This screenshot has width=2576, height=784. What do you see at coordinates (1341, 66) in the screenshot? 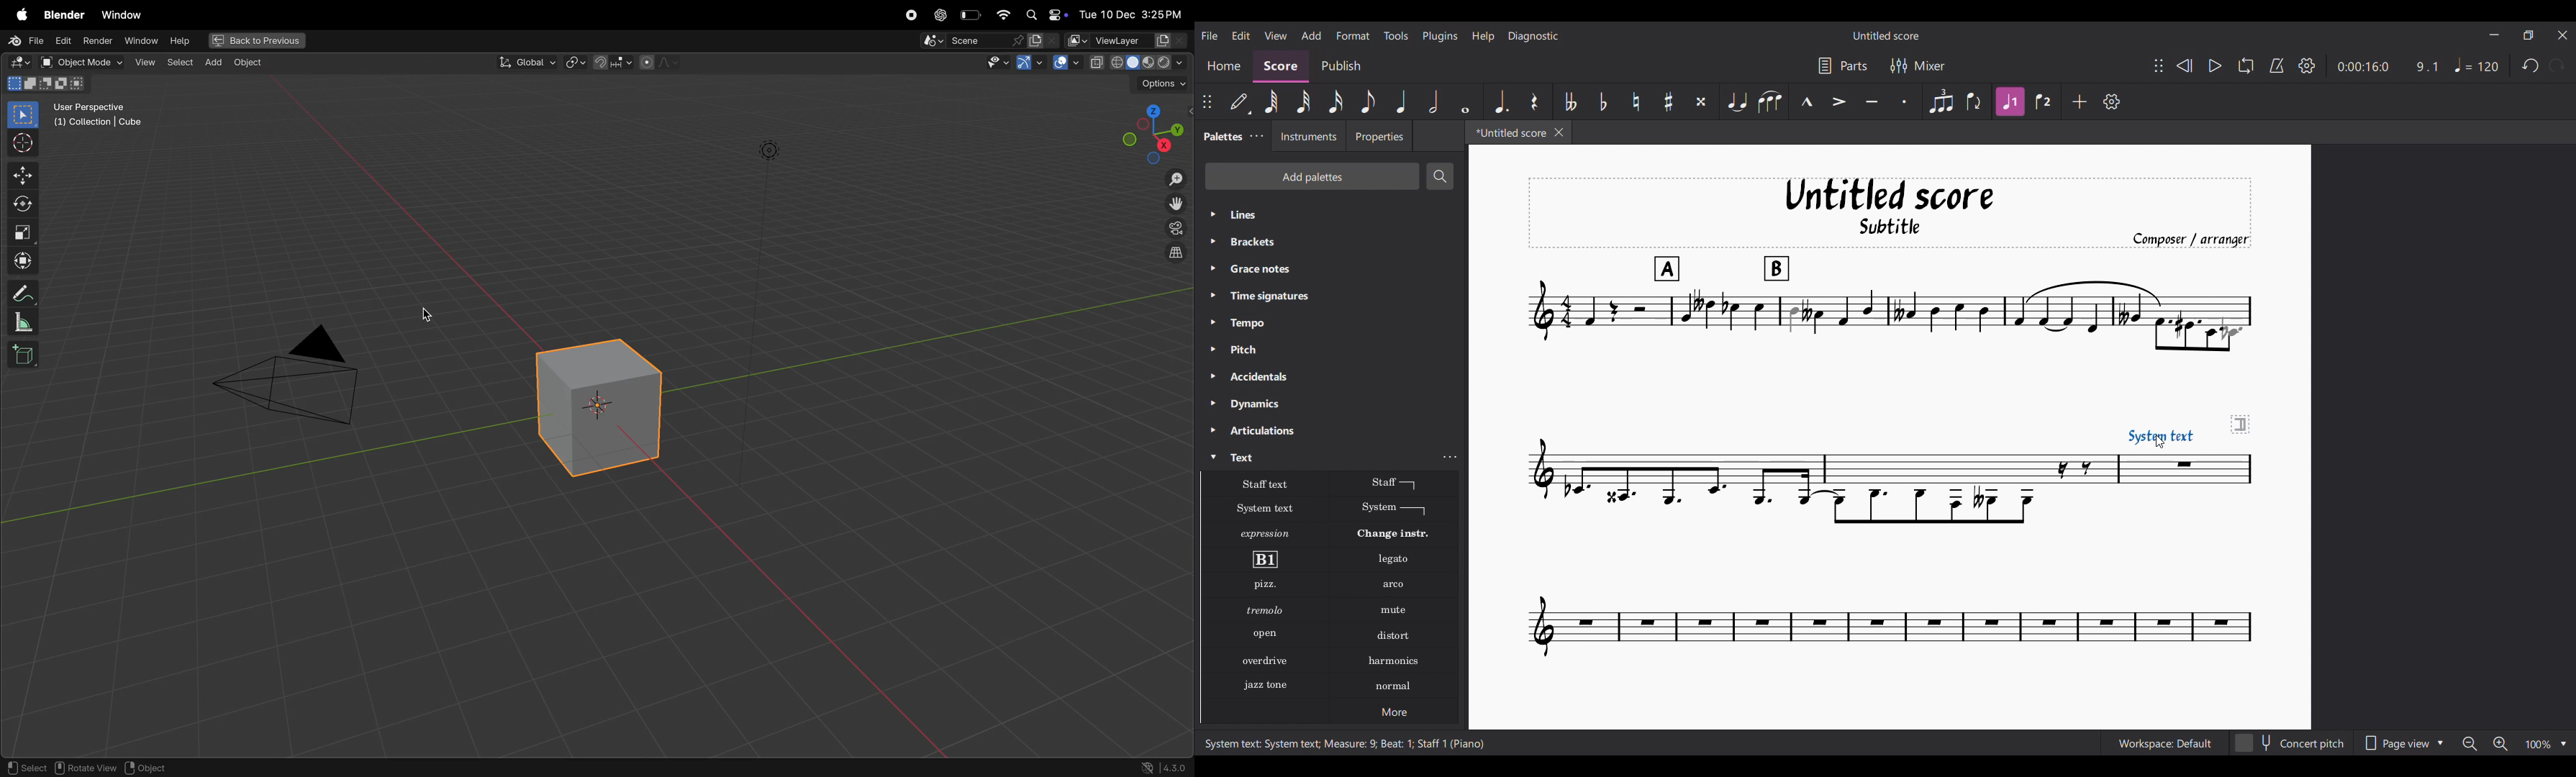
I see `Publish section` at bounding box center [1341, 66].